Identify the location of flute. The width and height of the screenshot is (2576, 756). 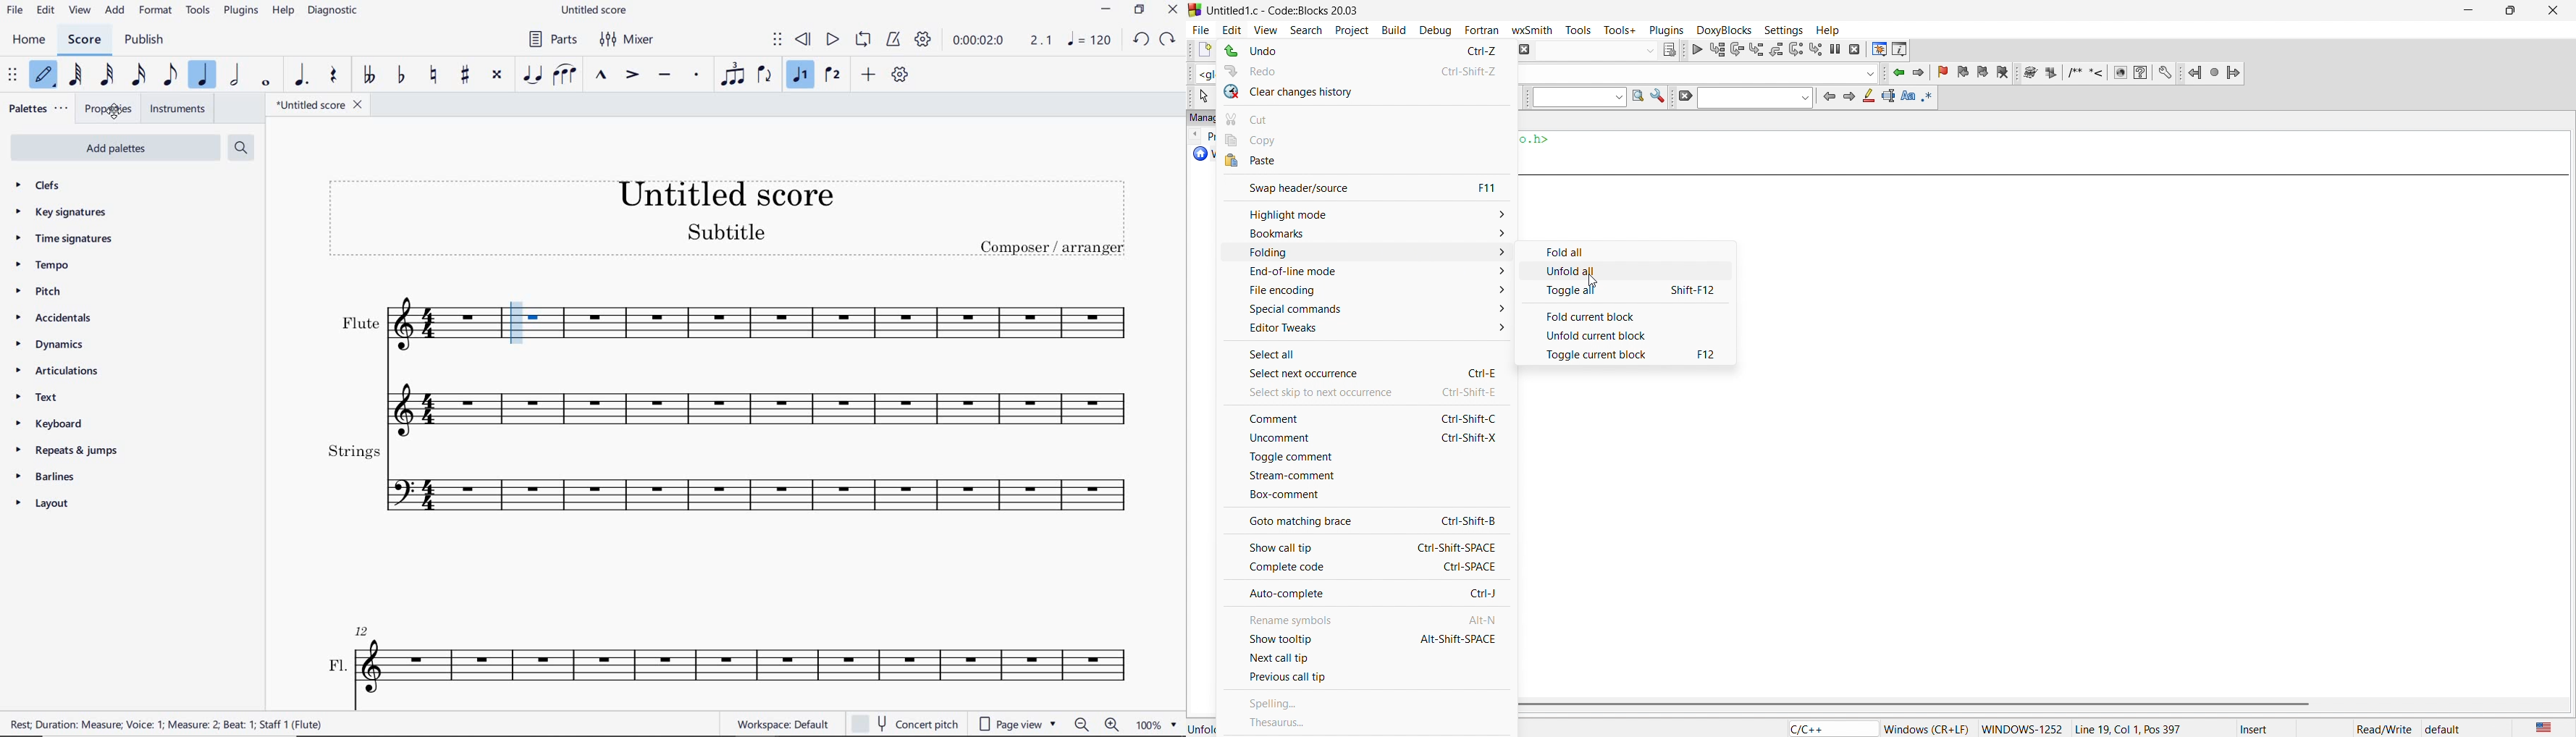
(408, 326).